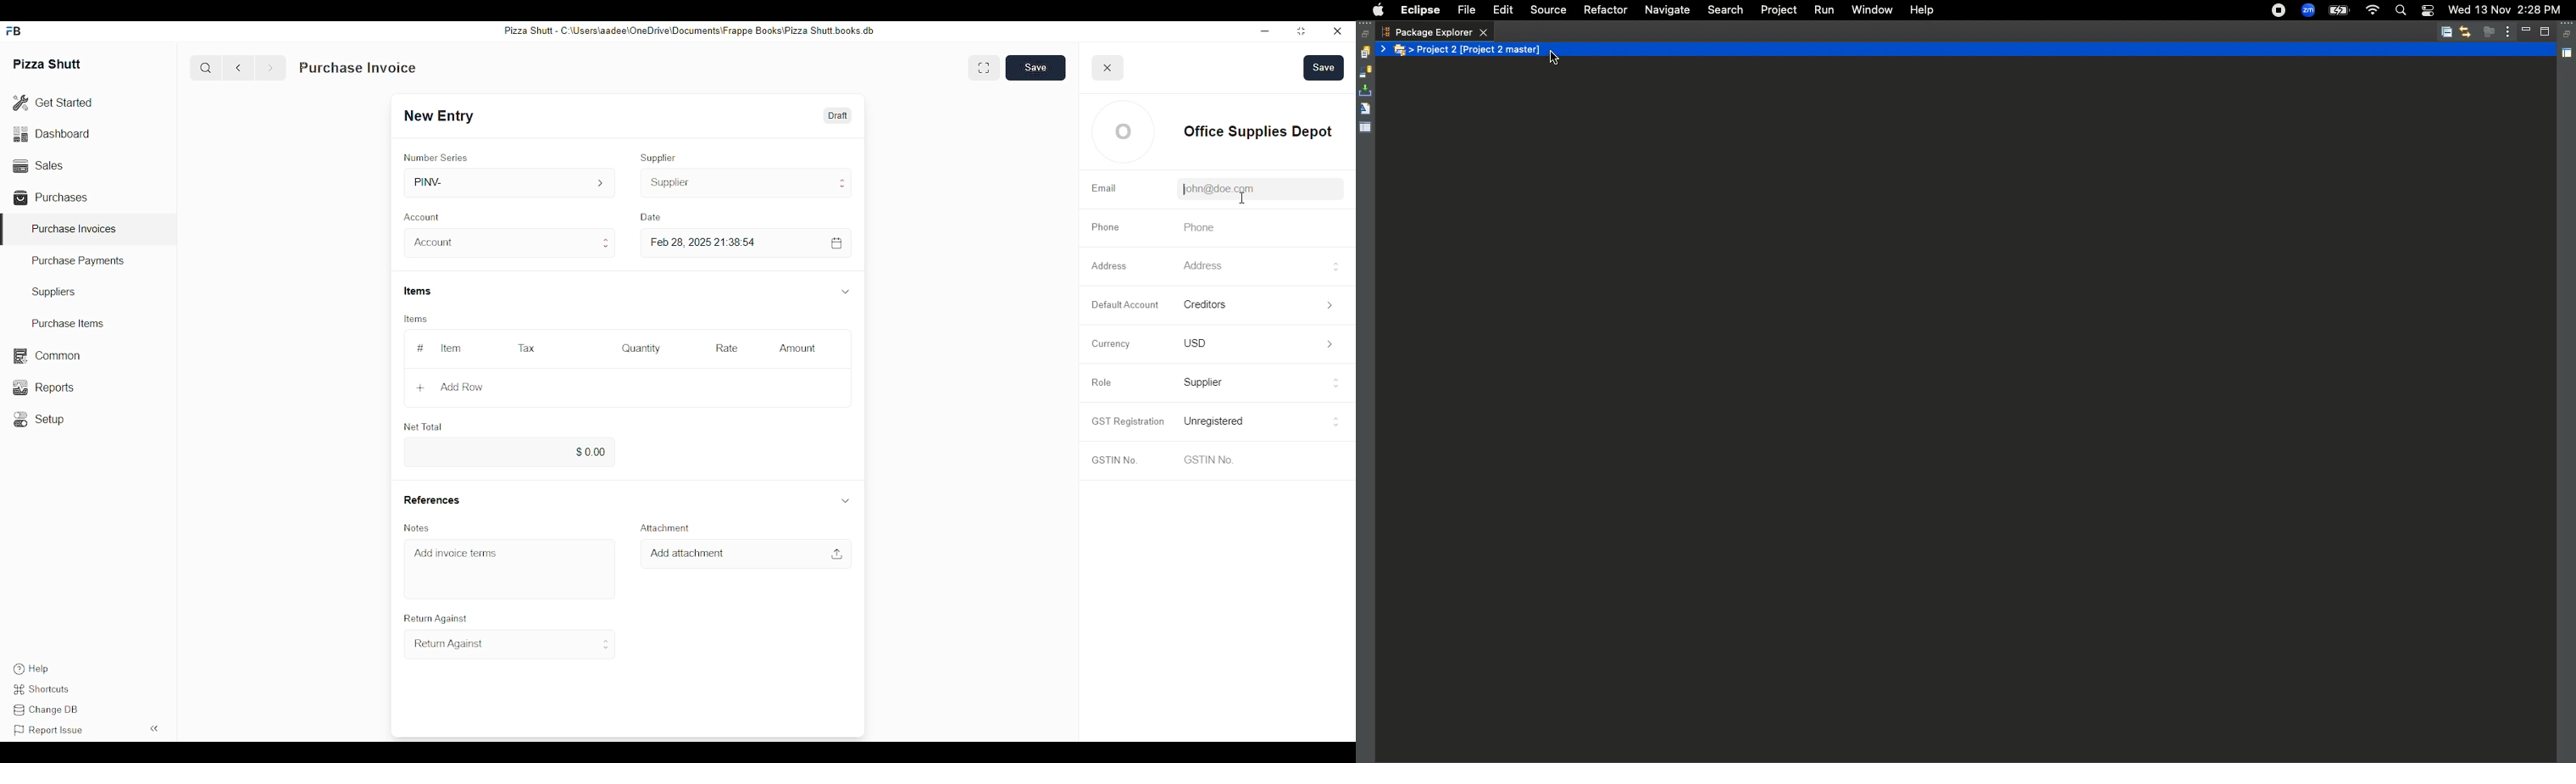 The height and width of the screenshot is (784, 2576). What do you see at coordinates (1108, 68) in the screenshot?
I see `close` at bounding box center [1108, 68].